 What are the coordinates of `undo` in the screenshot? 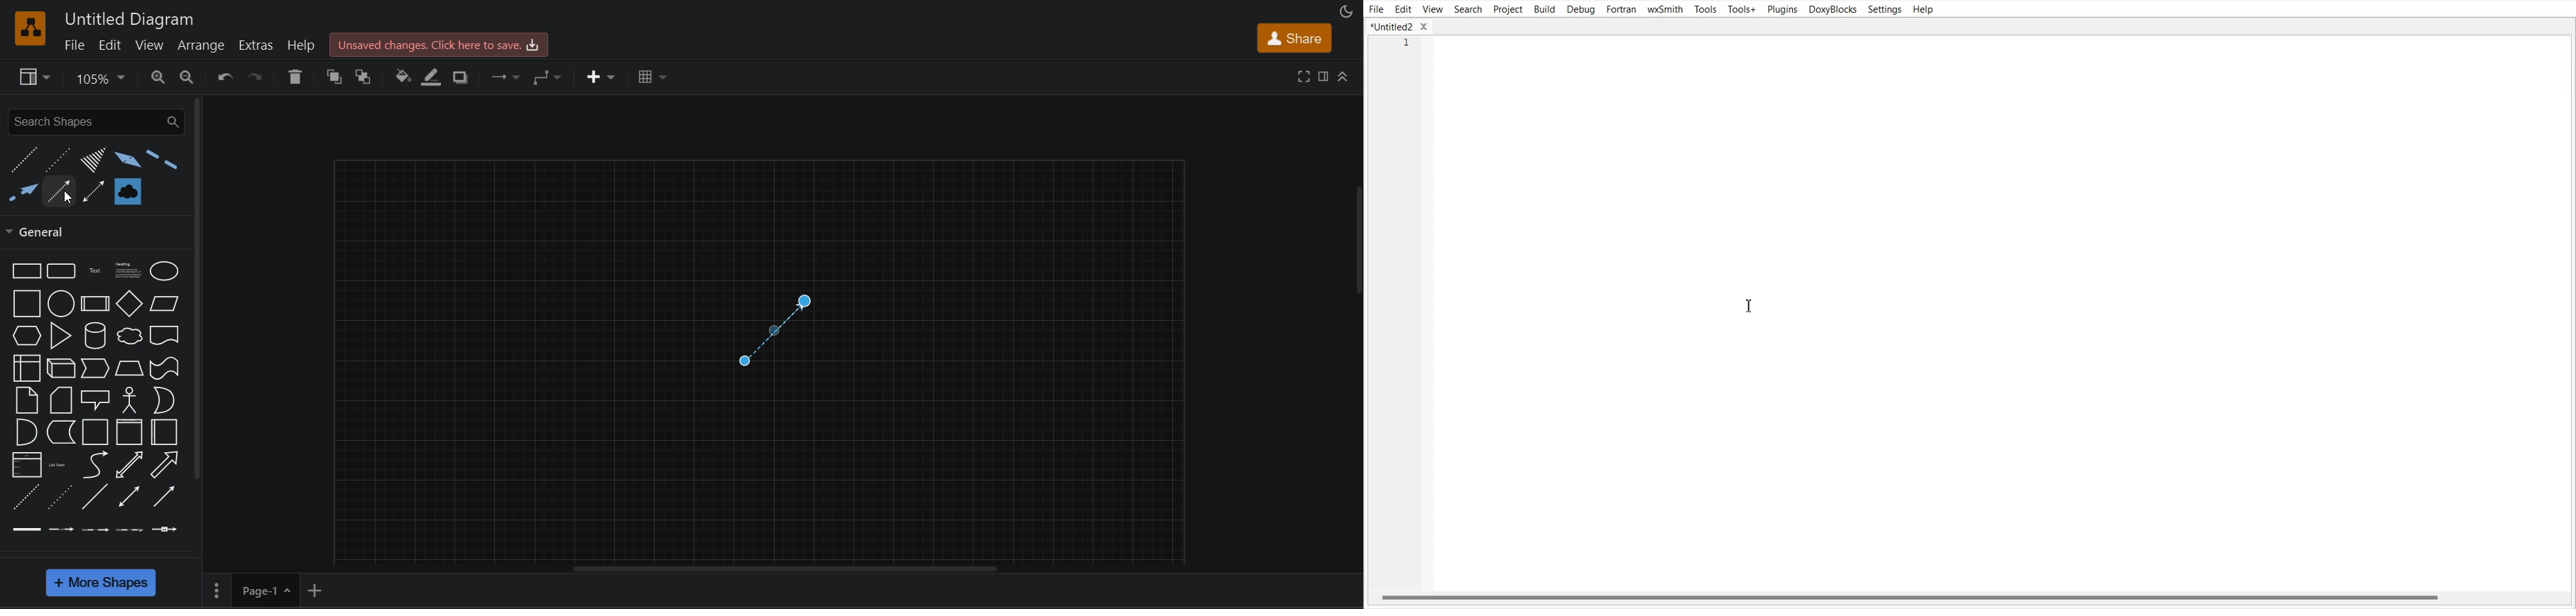 It's located at (224, 78).